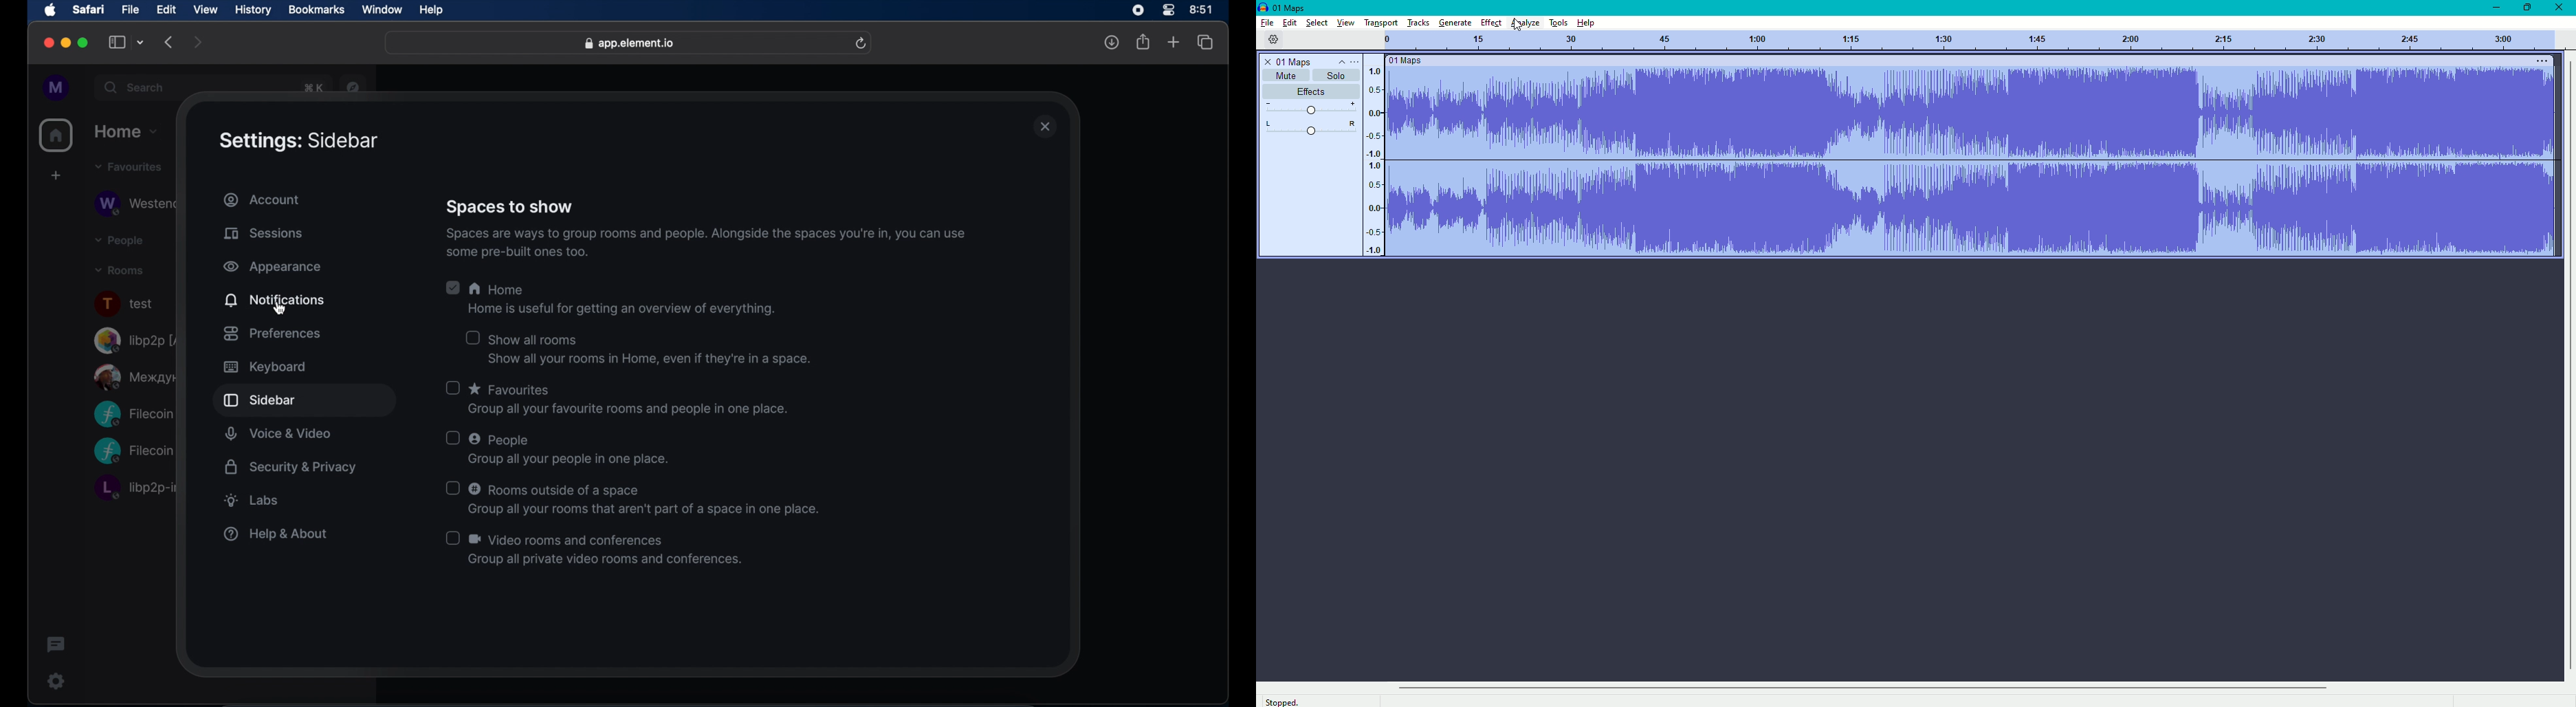  Describe the element at coordinates (1488, 23) in the screenshot. I see `Effect` at that location.